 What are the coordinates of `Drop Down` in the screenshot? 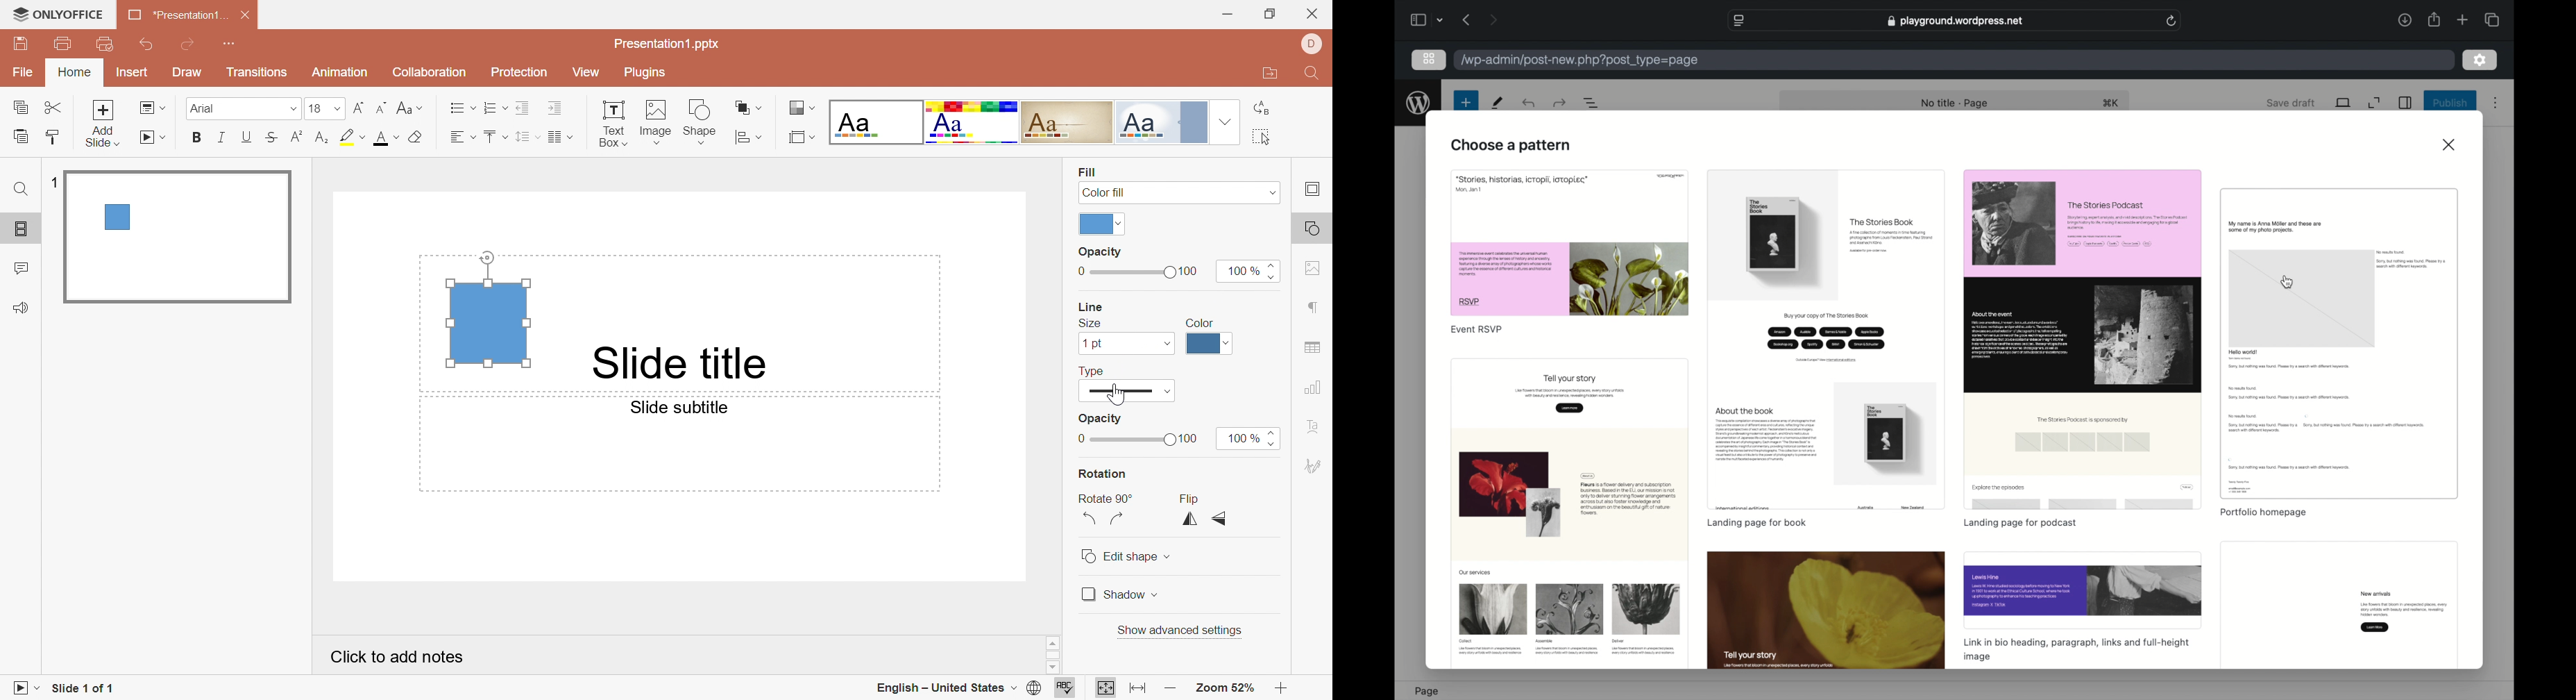 It's located at (1167, 344).